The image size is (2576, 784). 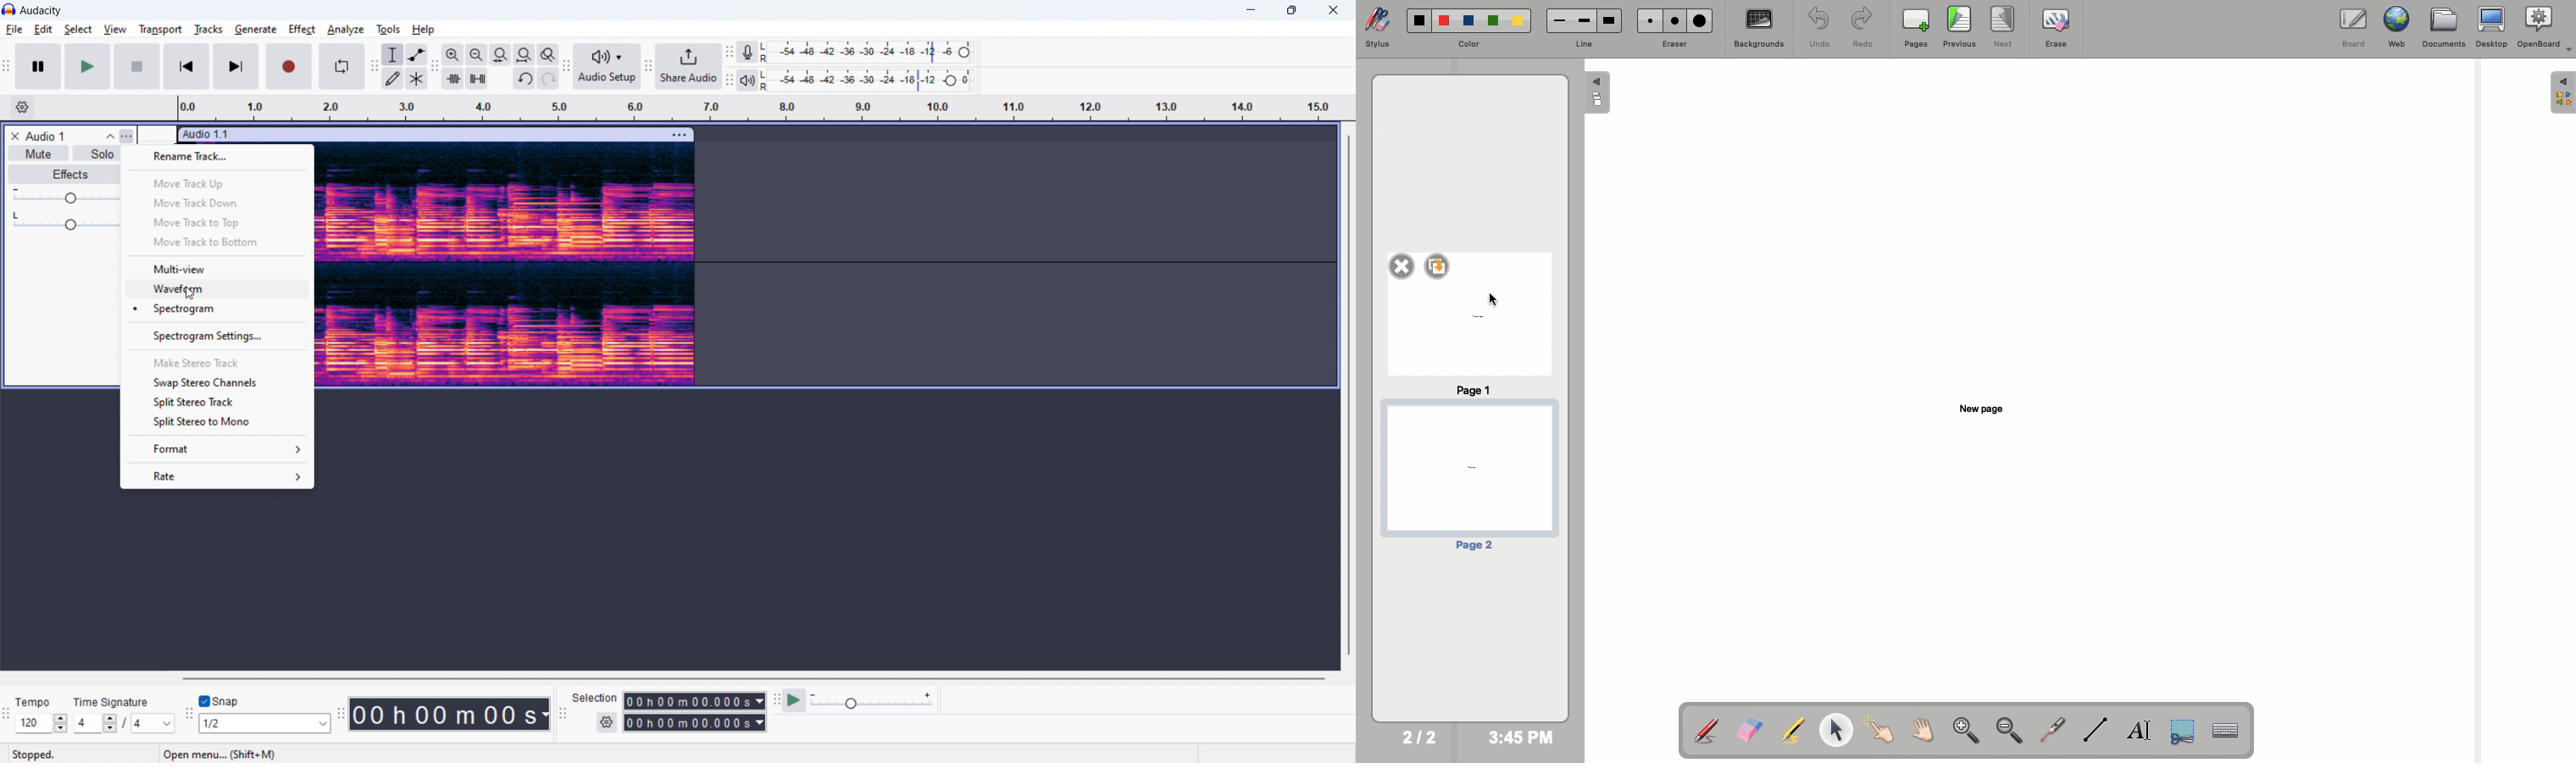 What do you see at coordinates (563, 714) in the screenshot?
I see `selection toolbar` at bounding box center [563, 714].